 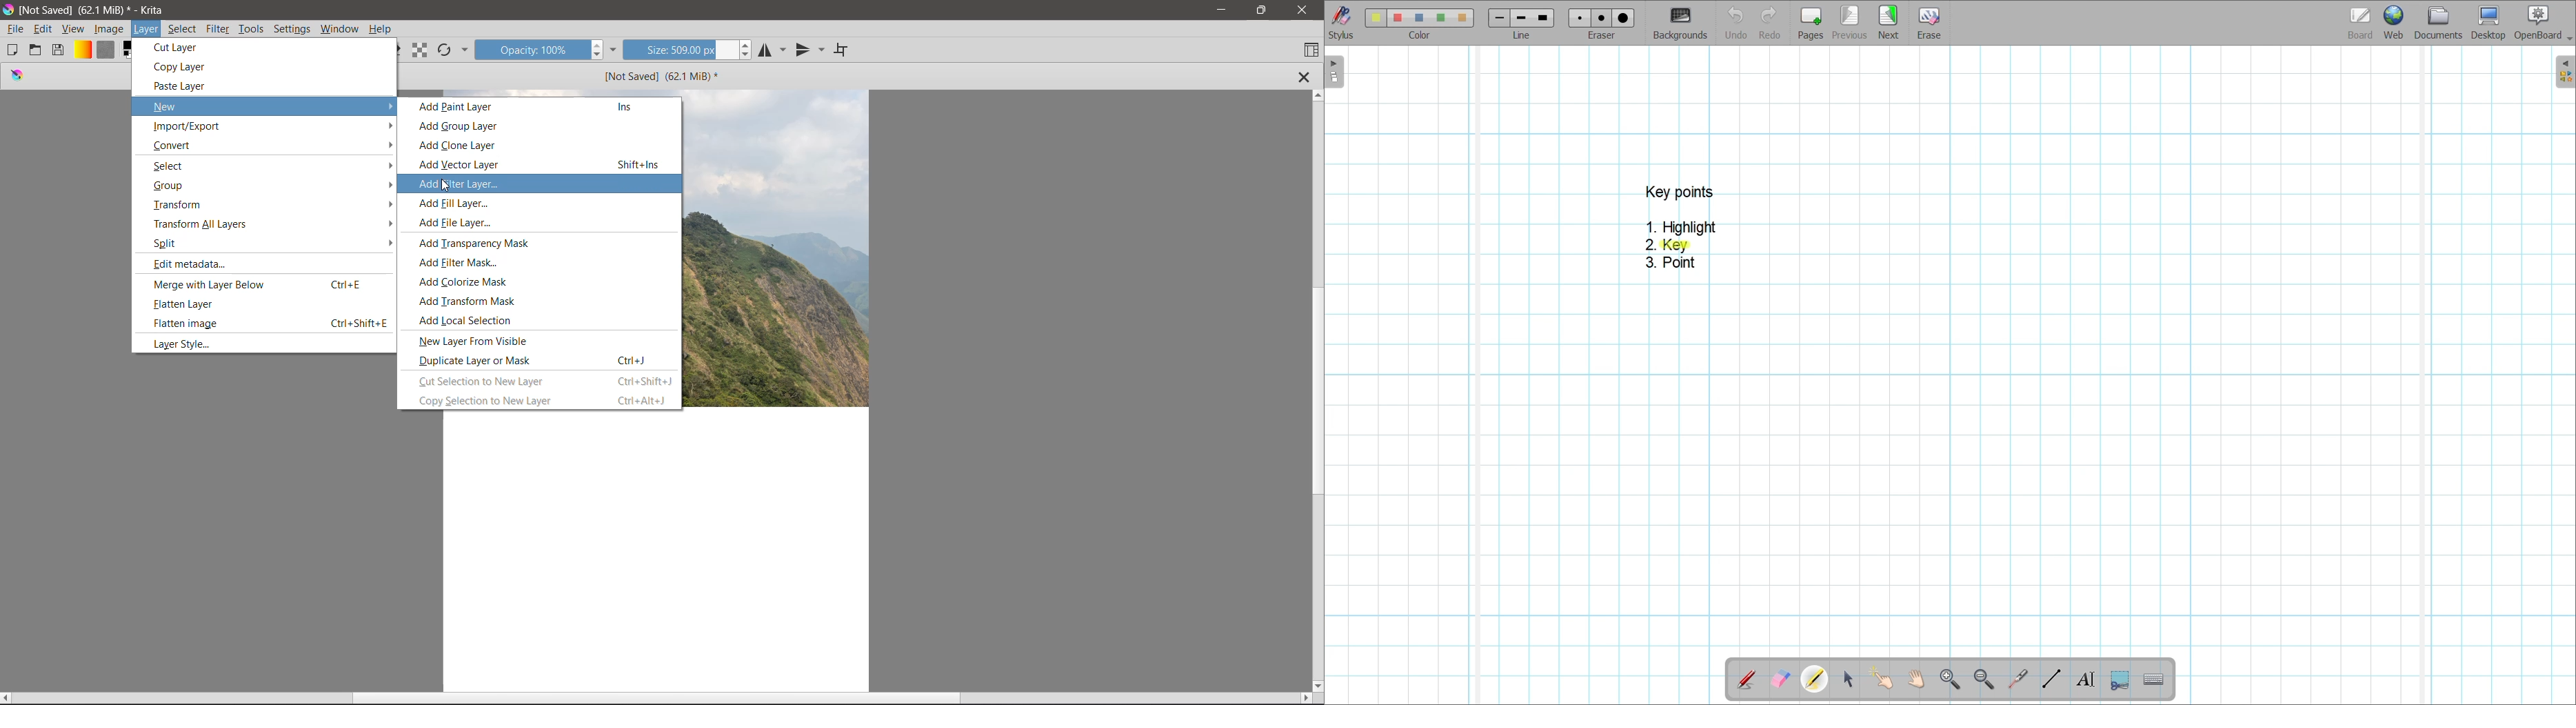 What do you see at coordinates (12, 50) in the screenshot?
I see `Create New Document` at bounding box center [12, 50].